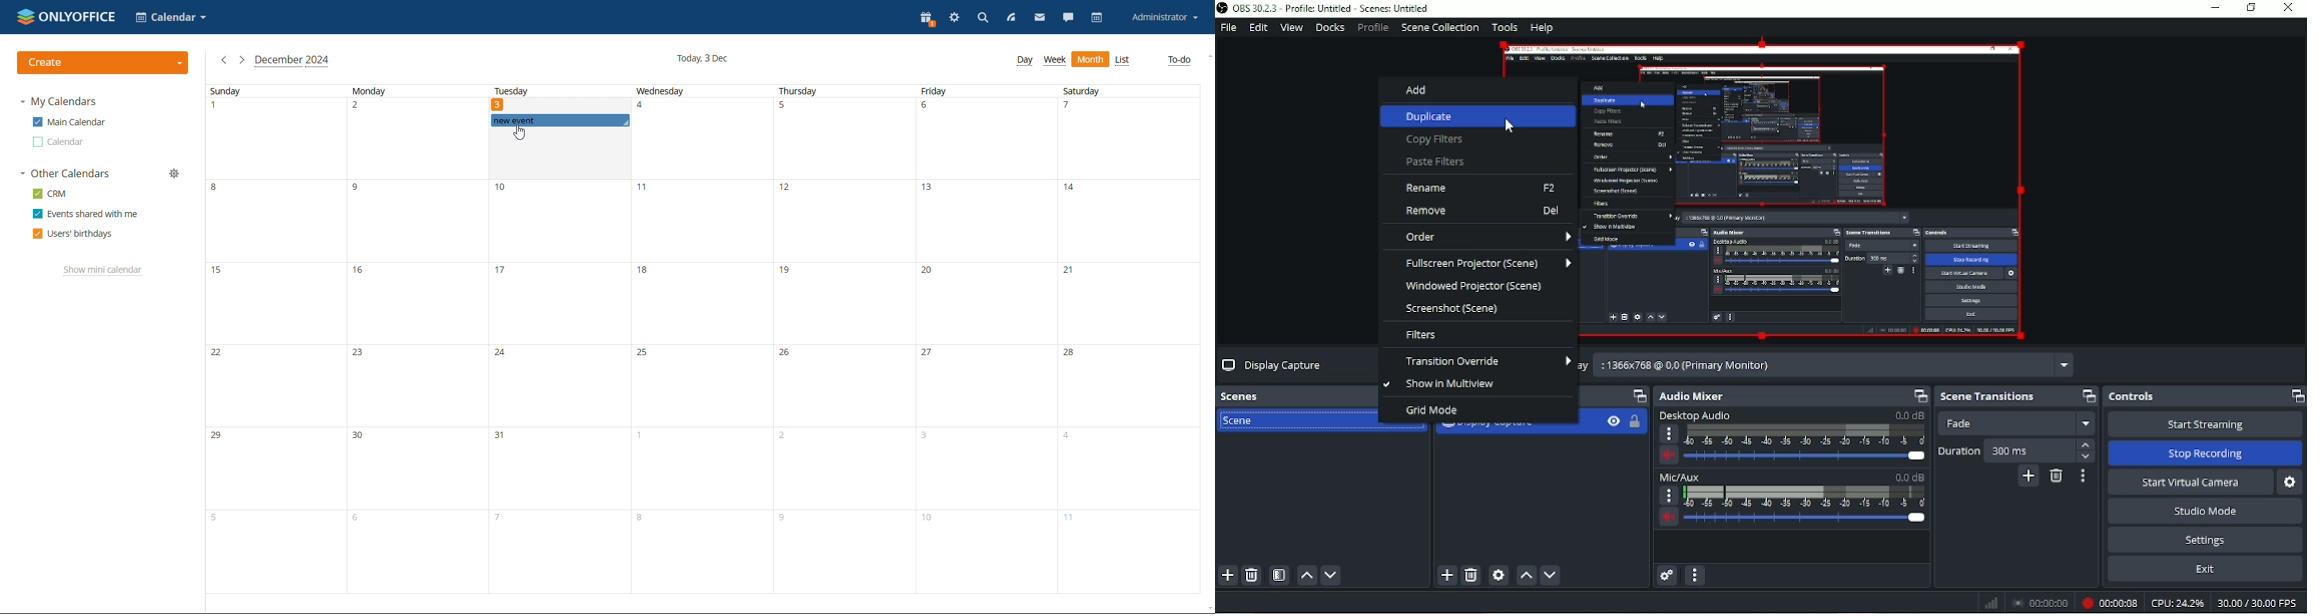  Describe the element at coordinates (414, 339) in the screenshot. I see `monday` at that location.